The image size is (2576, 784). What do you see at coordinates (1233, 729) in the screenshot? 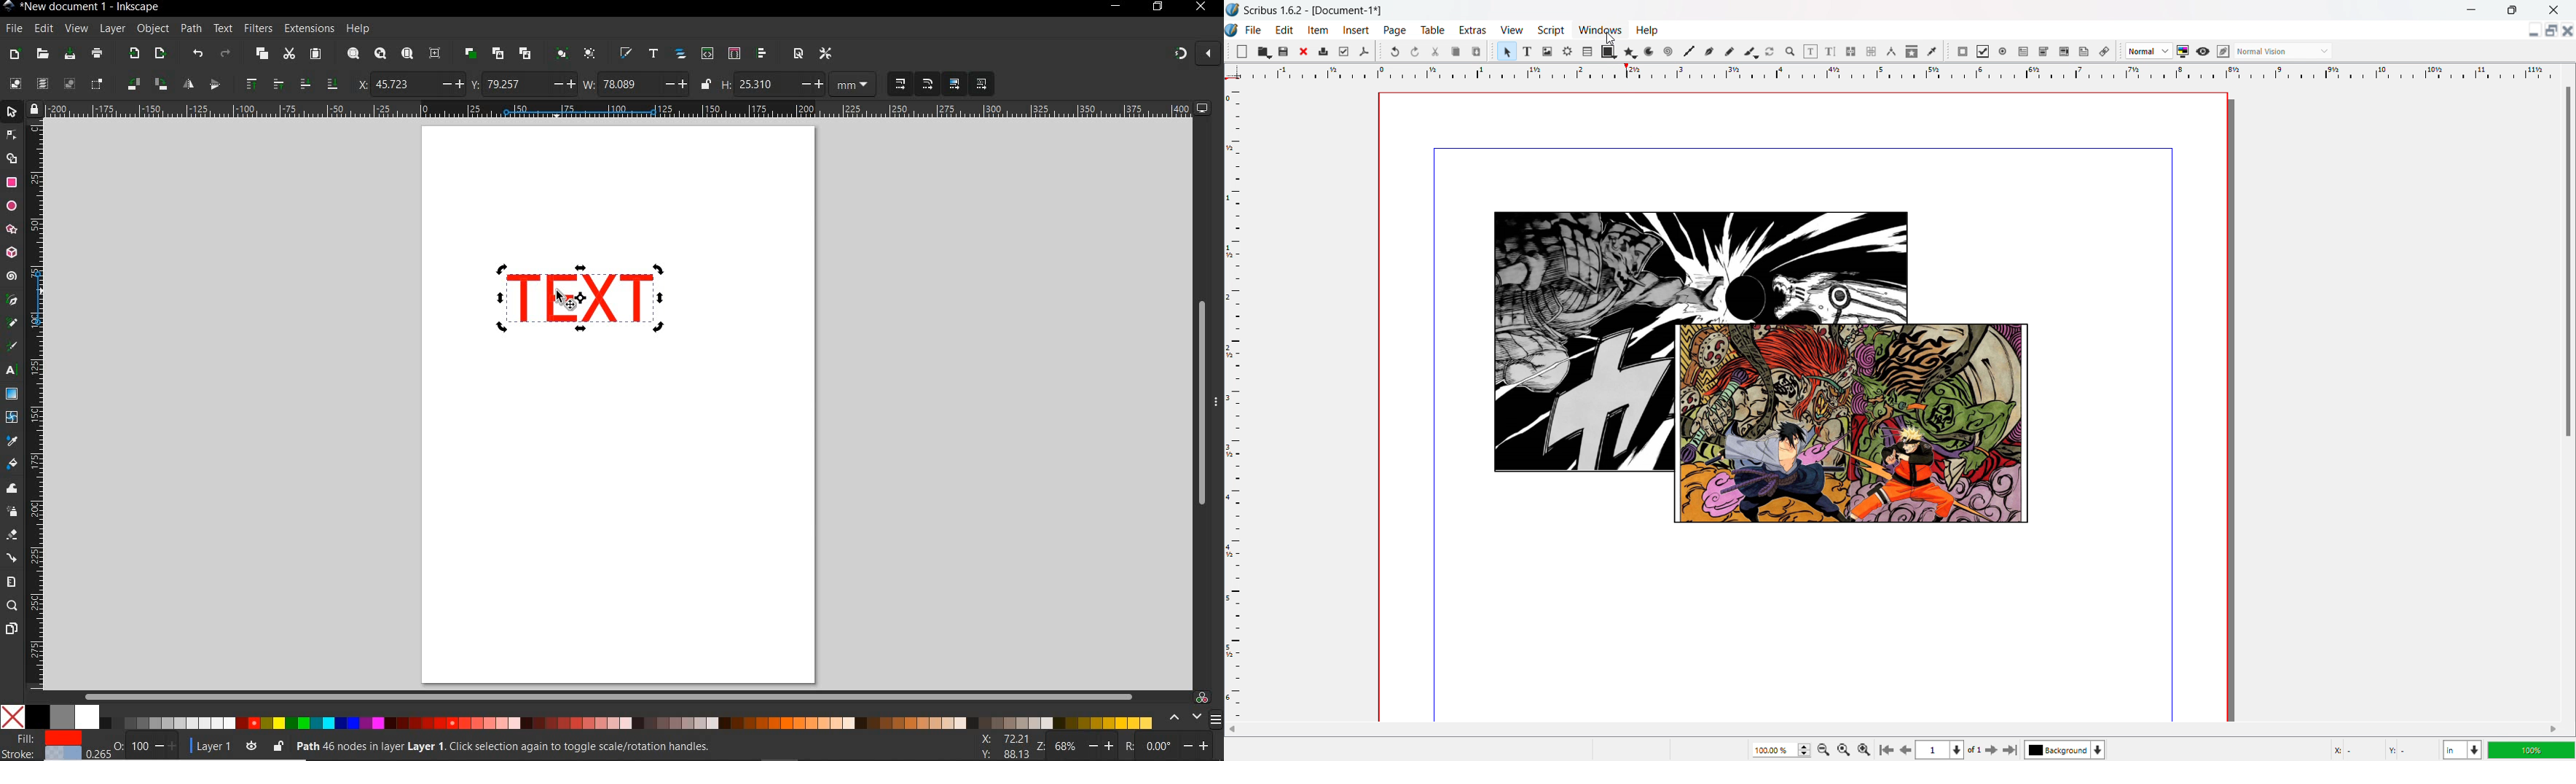
I see `scroll left` at bounding box center [1233, 729].